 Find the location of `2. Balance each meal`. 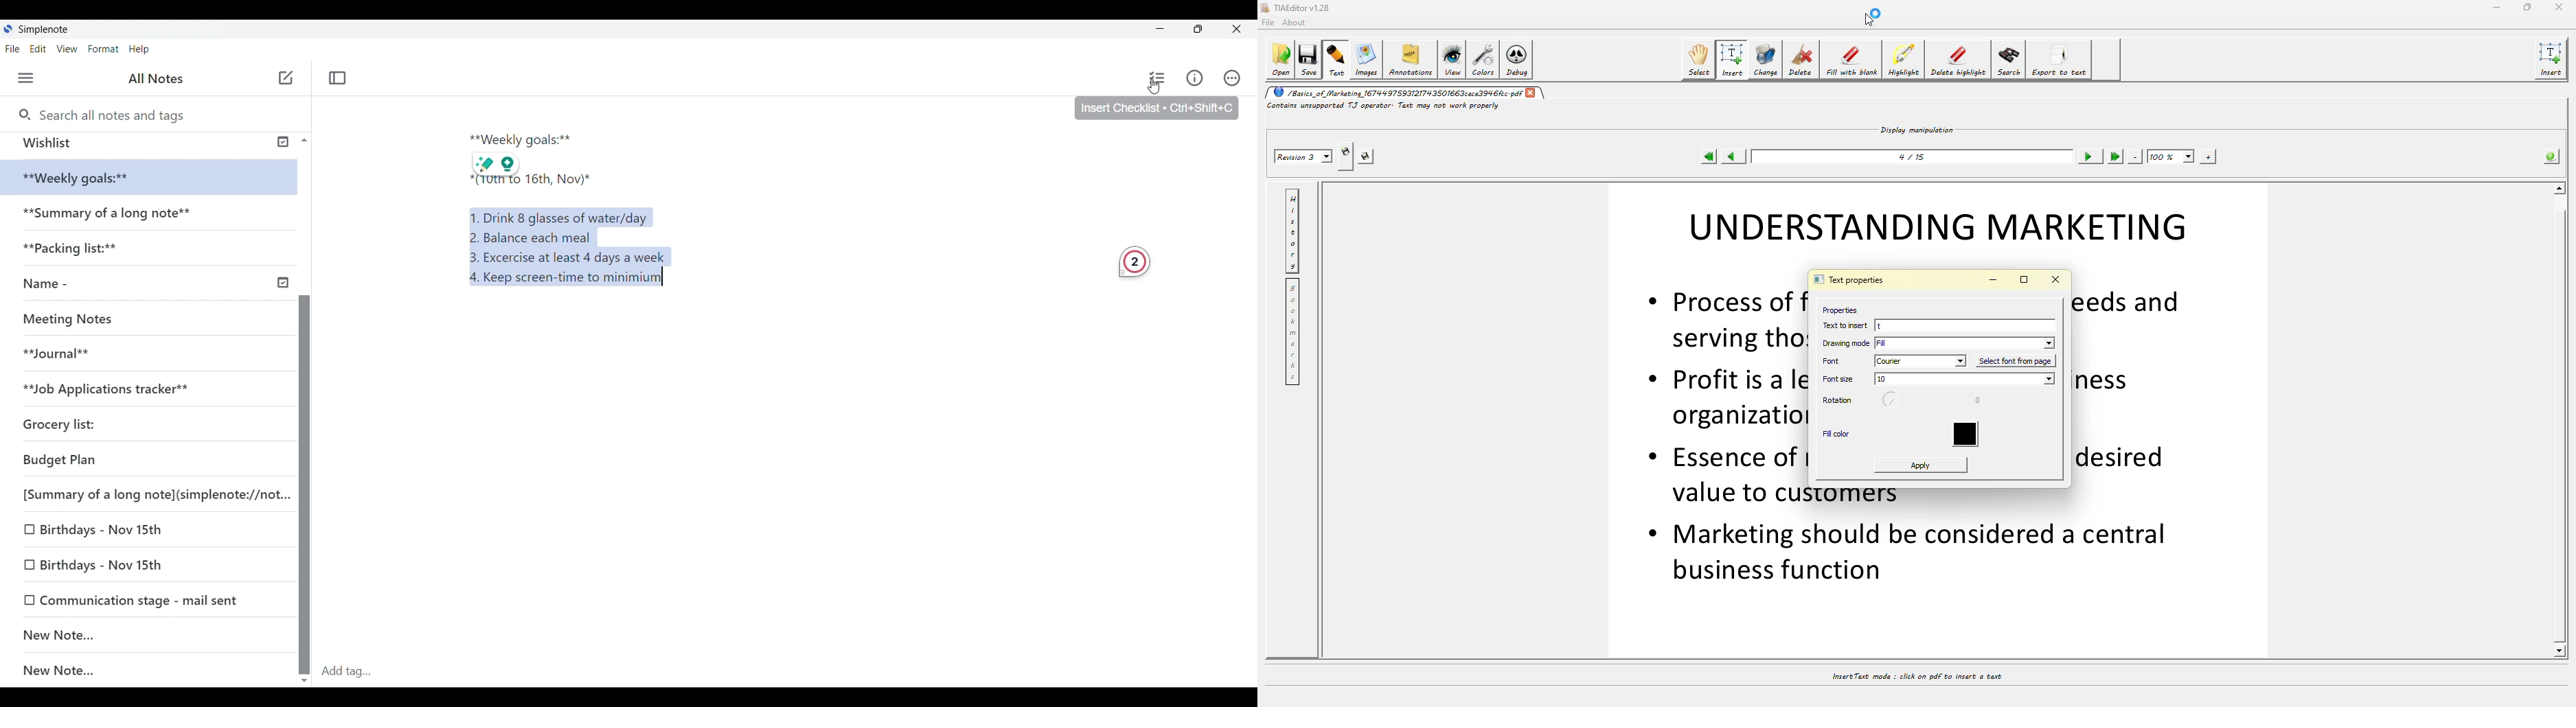

2. Balance each meal is located at coordinates (531, 237).